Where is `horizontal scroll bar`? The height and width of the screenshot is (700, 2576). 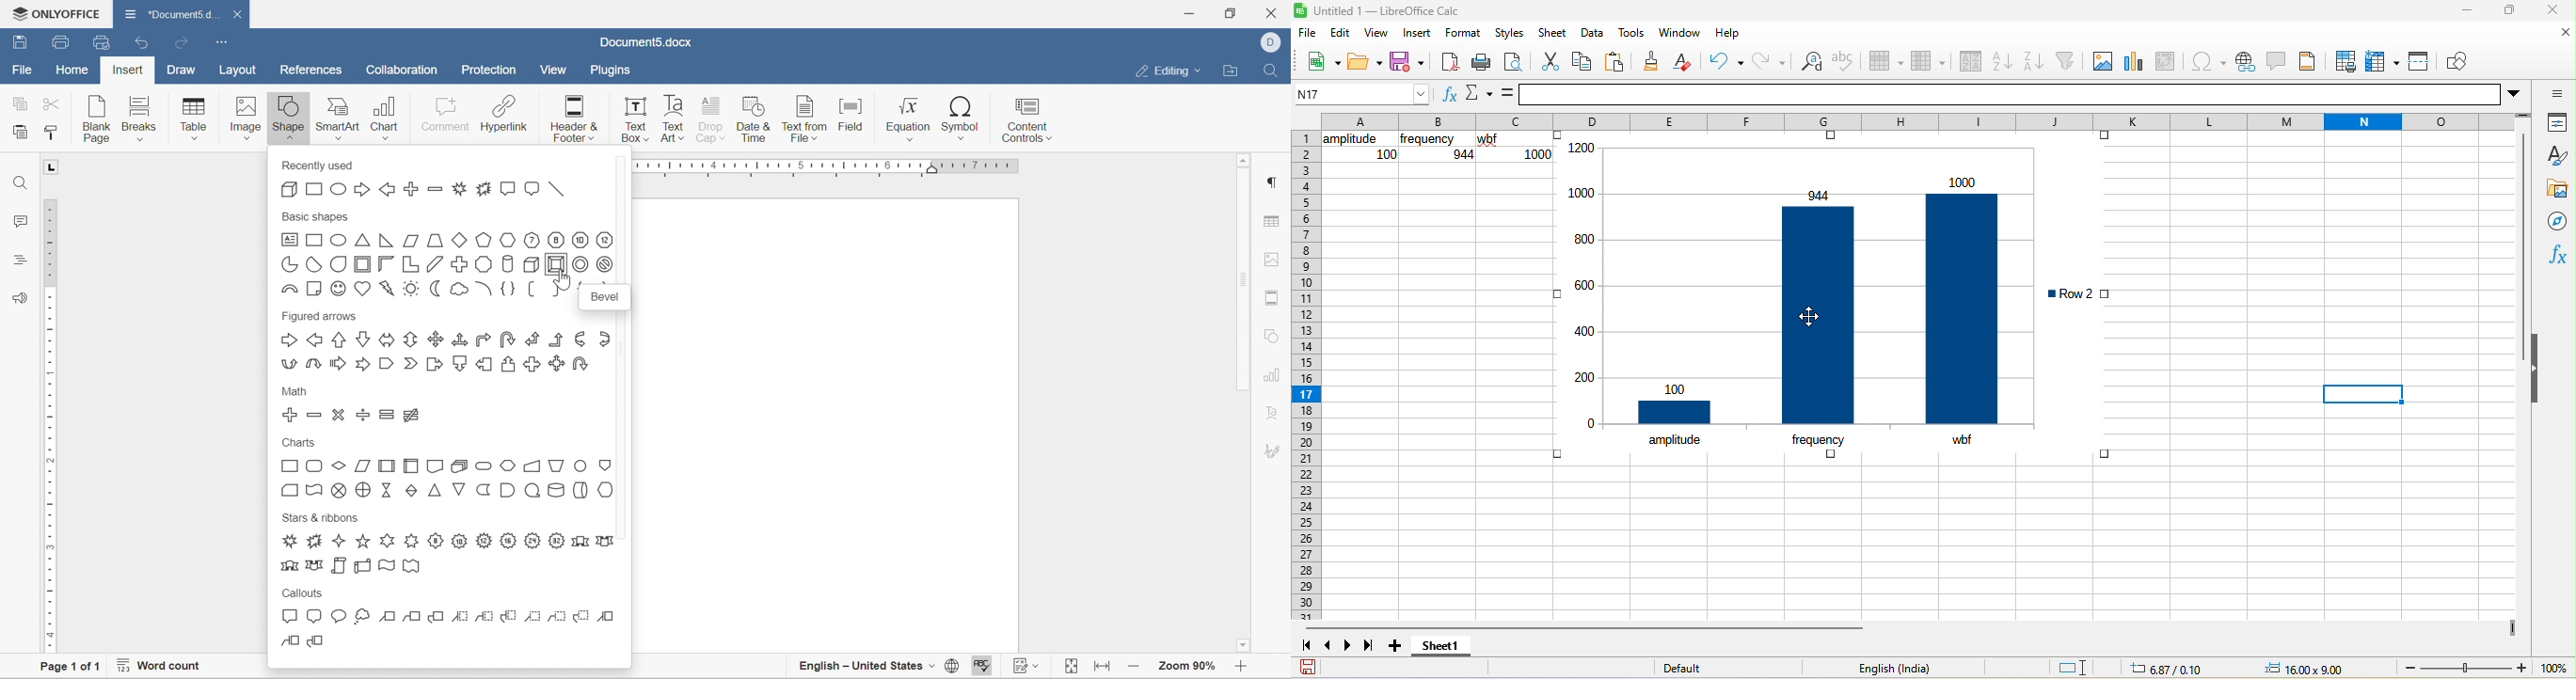 horizontal scroll bar is located at coordinates (1585, 627).